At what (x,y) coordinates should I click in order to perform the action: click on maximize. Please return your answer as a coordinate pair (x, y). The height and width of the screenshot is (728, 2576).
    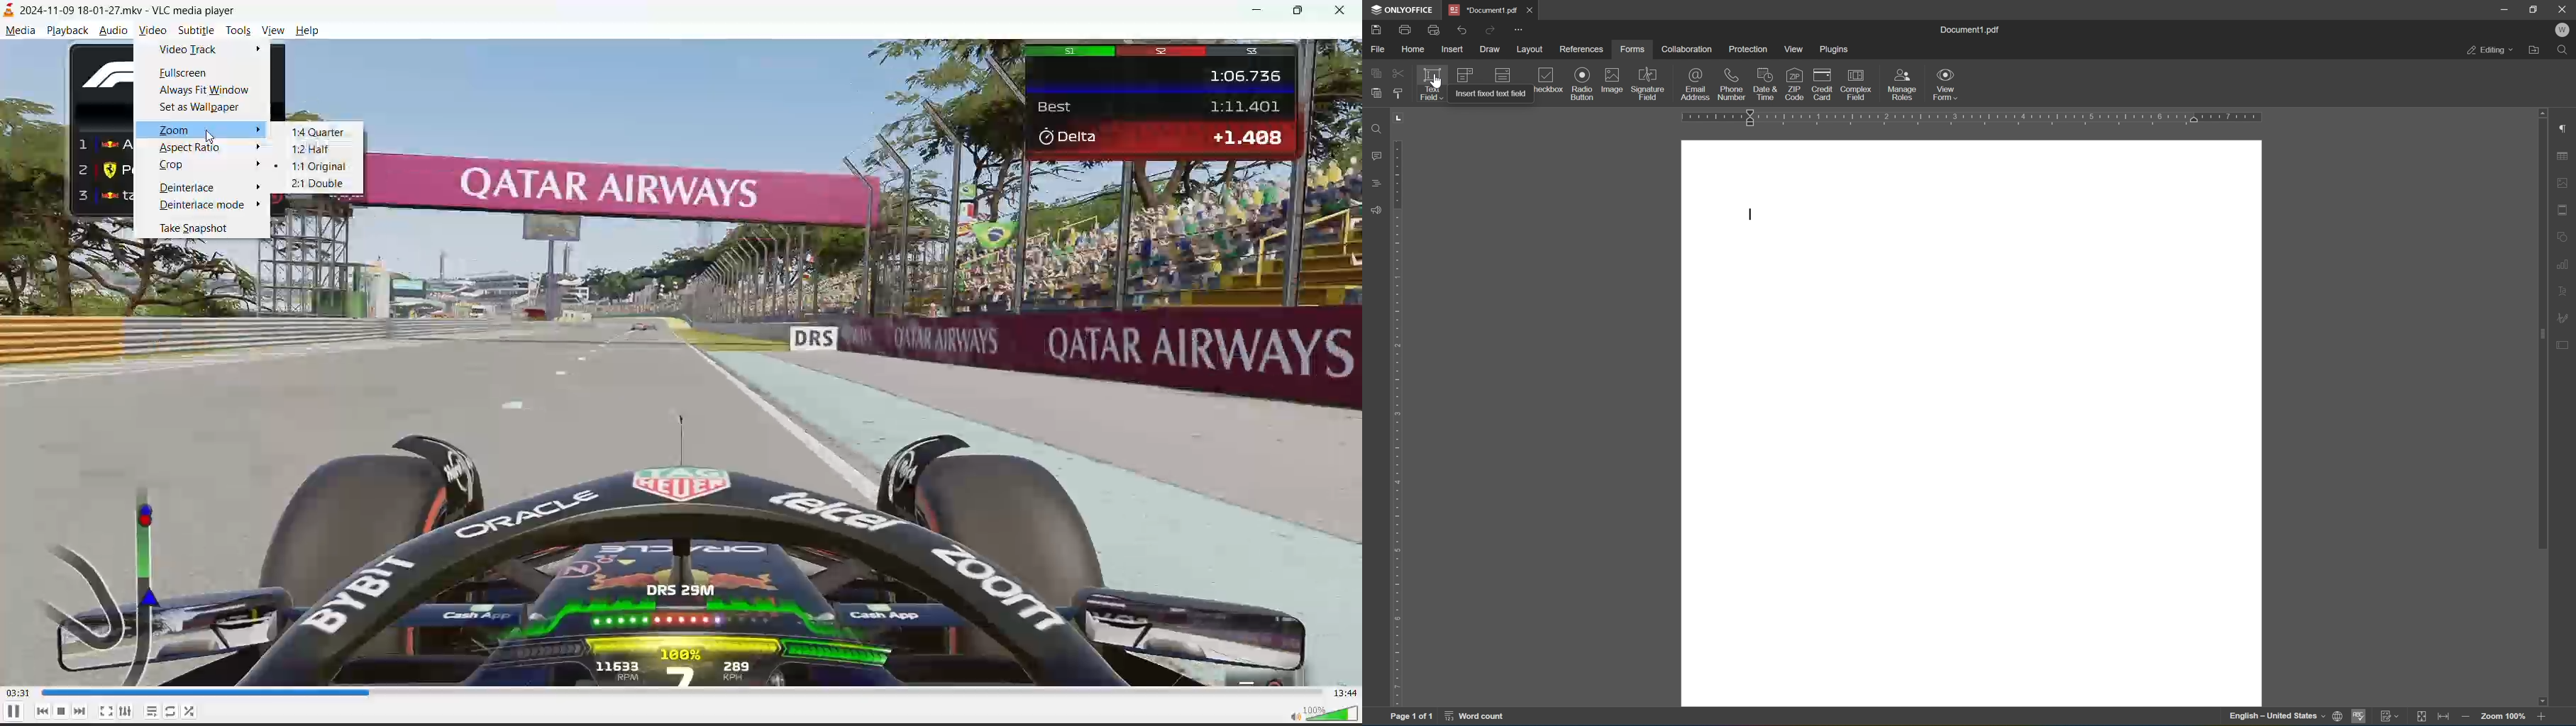
    Looking at the image, I should click on (1301, 11).